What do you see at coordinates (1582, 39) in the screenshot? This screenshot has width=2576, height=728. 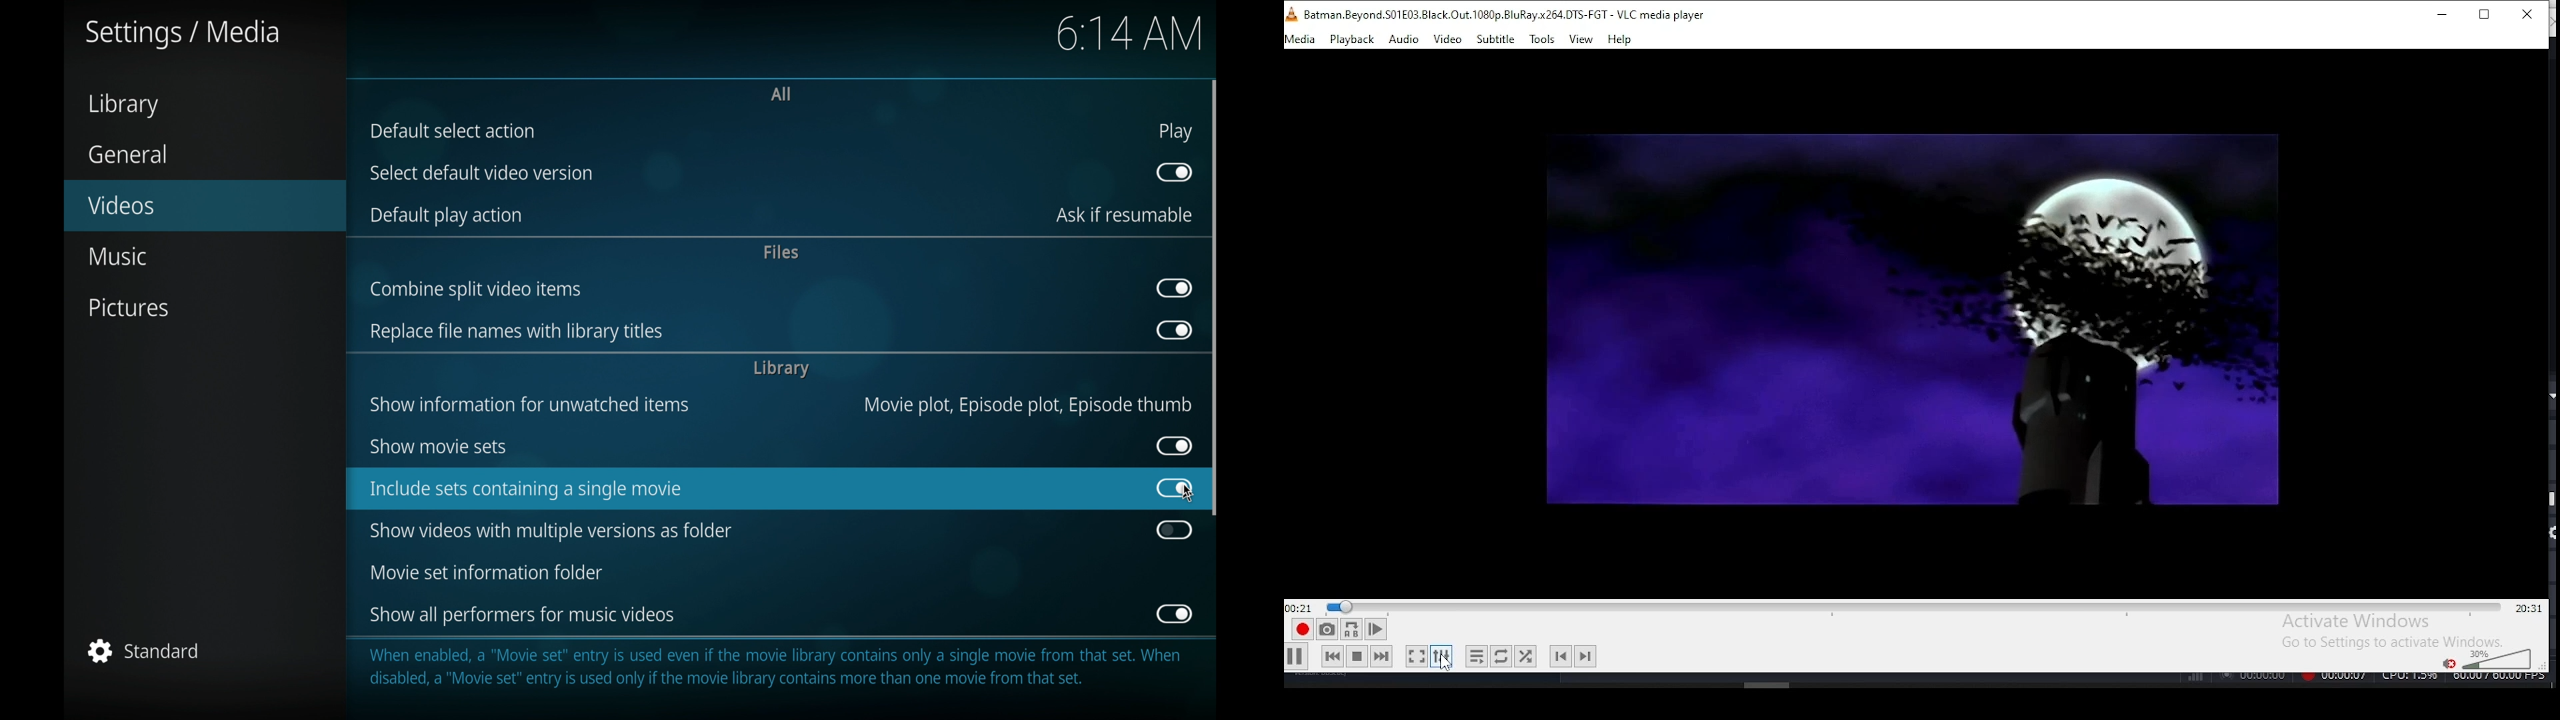 I see `view` at bounding box center [1582, 39].